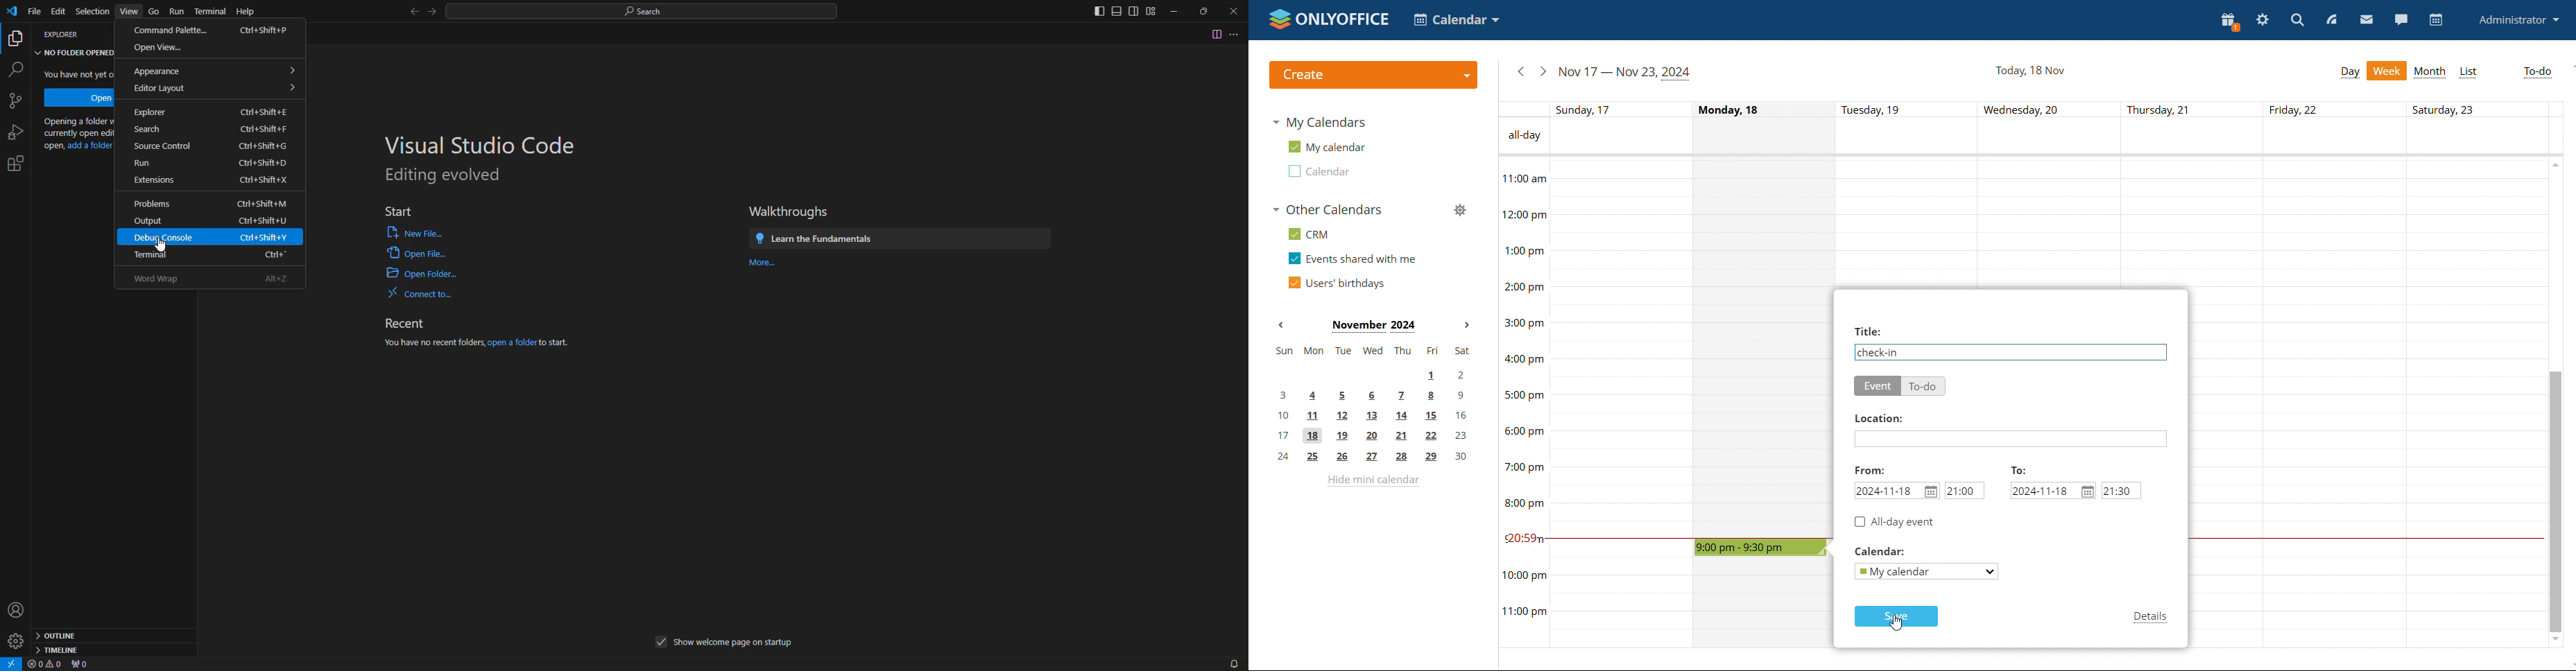  What do you see at coordinates (59, 635) in the screenshot?
I see `outline` at bounding box center [59, 635].